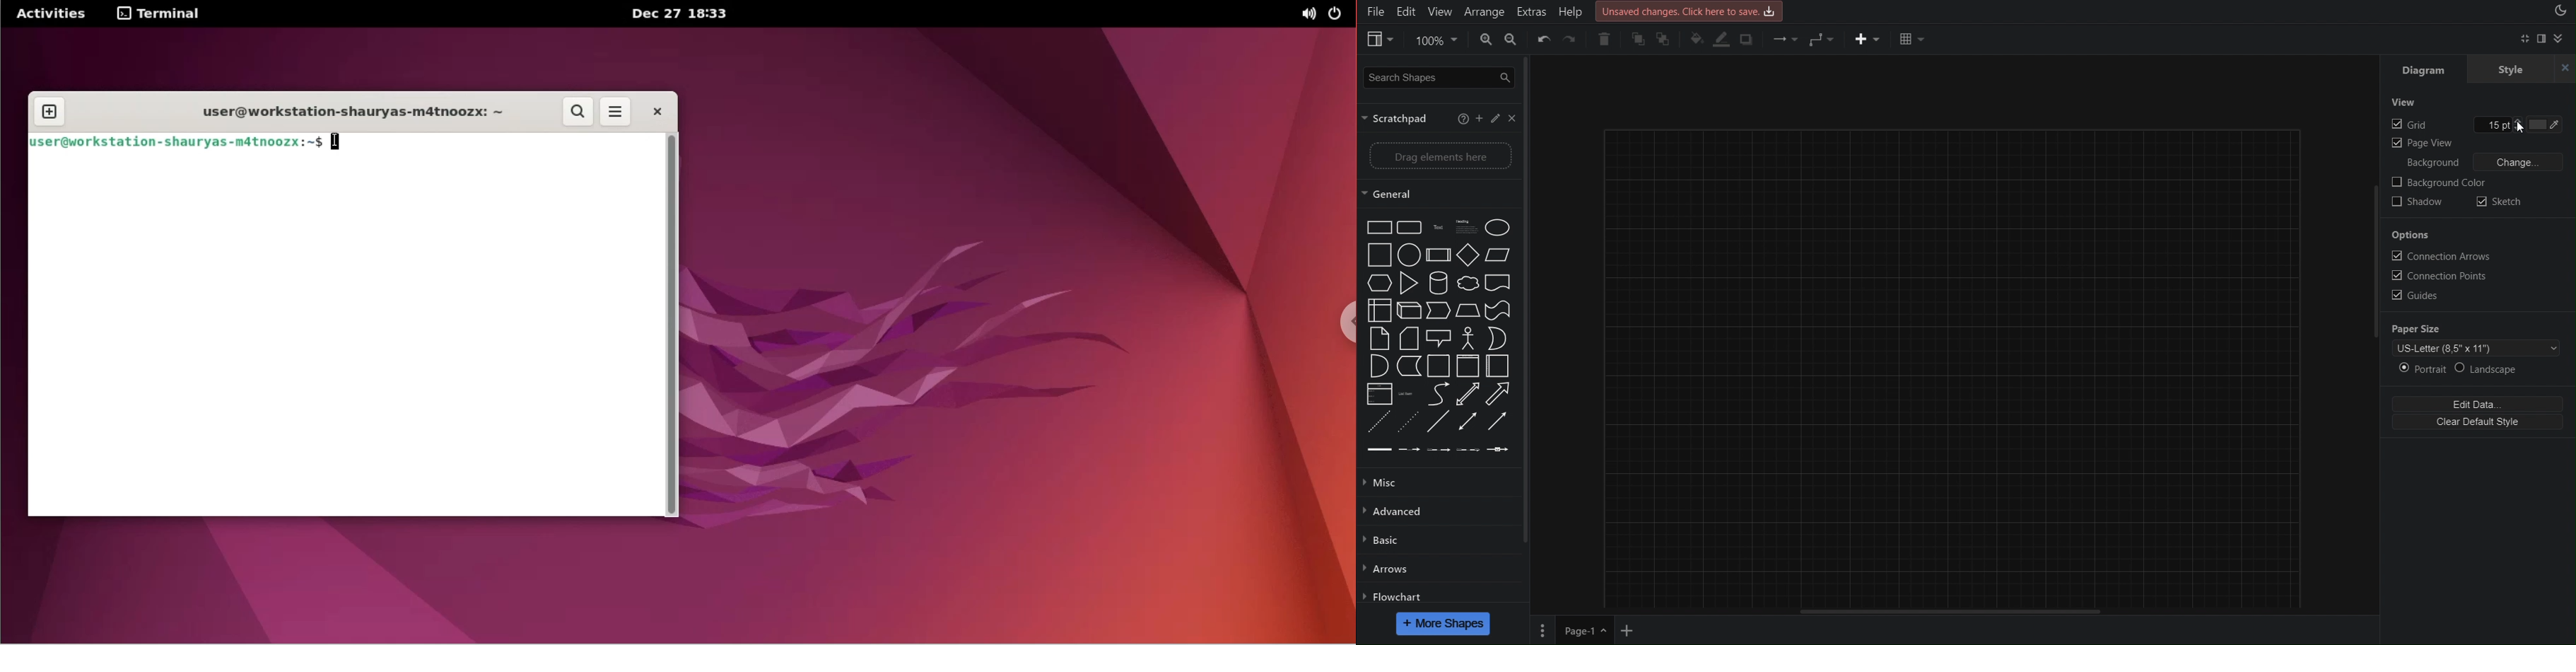 Image resolution: width=2576 pixels, height=672 pixels. What do you see at coordinates (2438, 183) in the screenshot?
I see `Background Color` at bounding box center [2438, 183].